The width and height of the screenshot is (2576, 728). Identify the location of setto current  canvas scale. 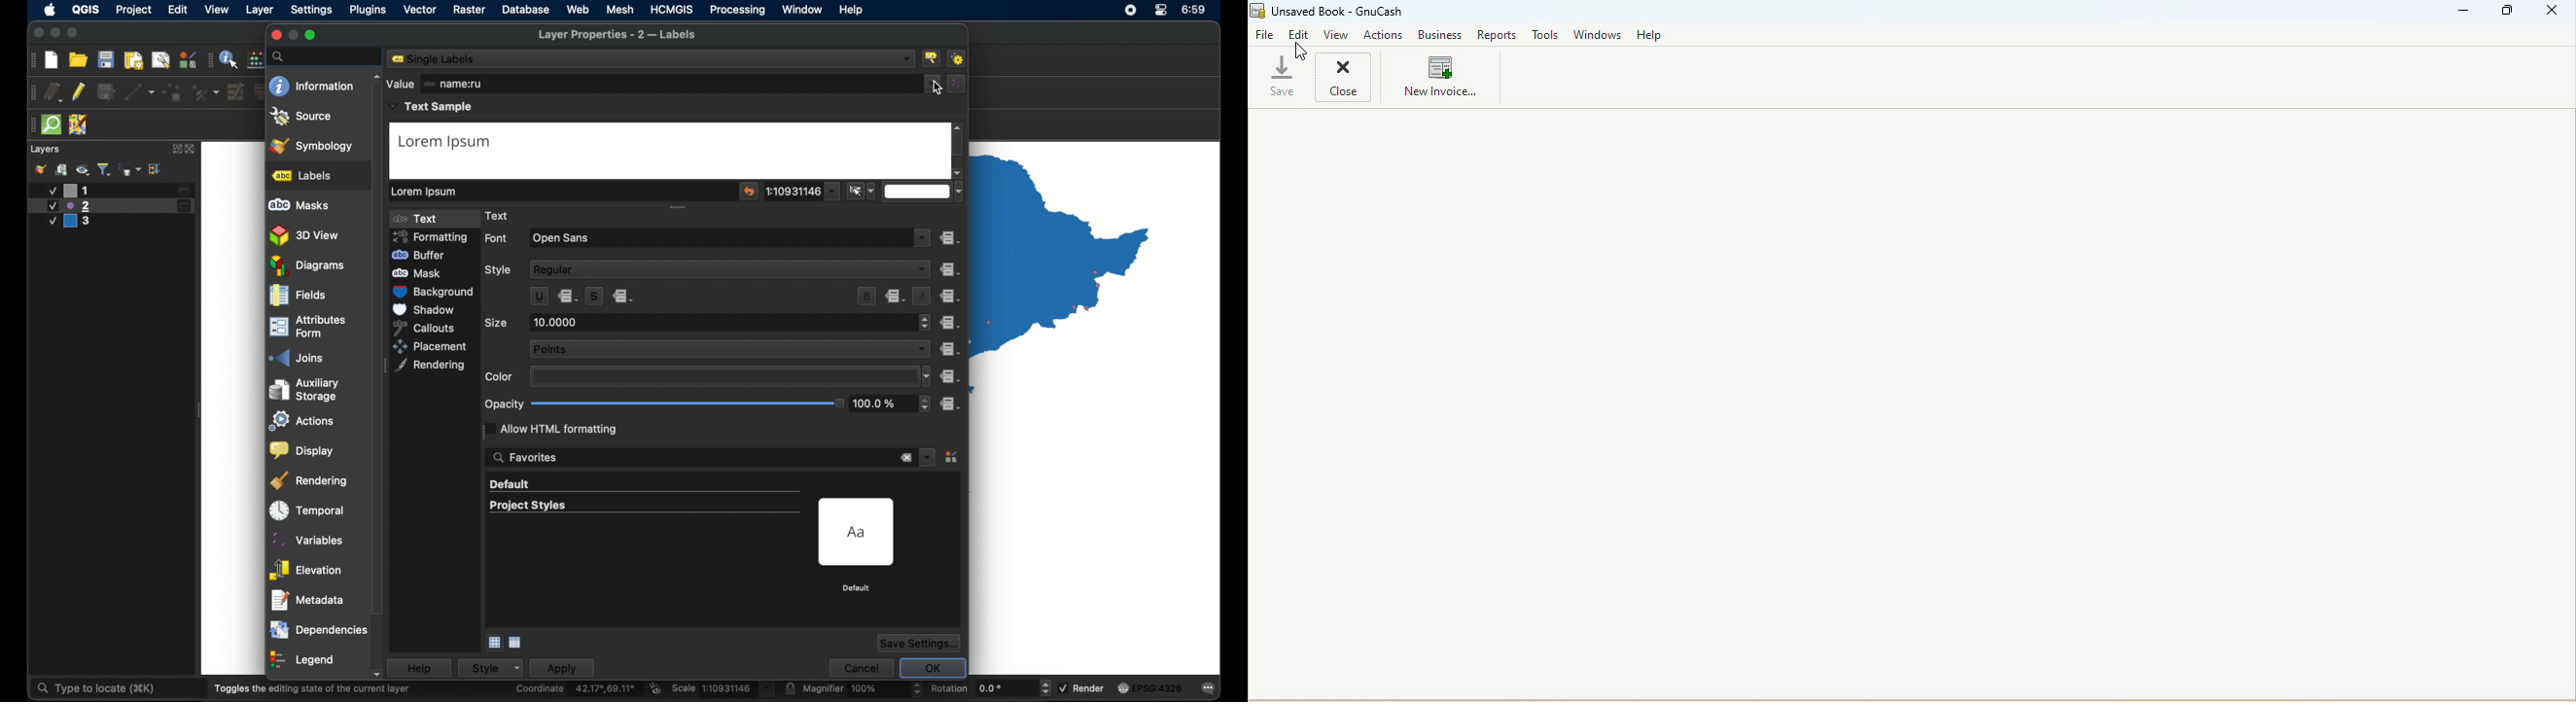
(862, 190).